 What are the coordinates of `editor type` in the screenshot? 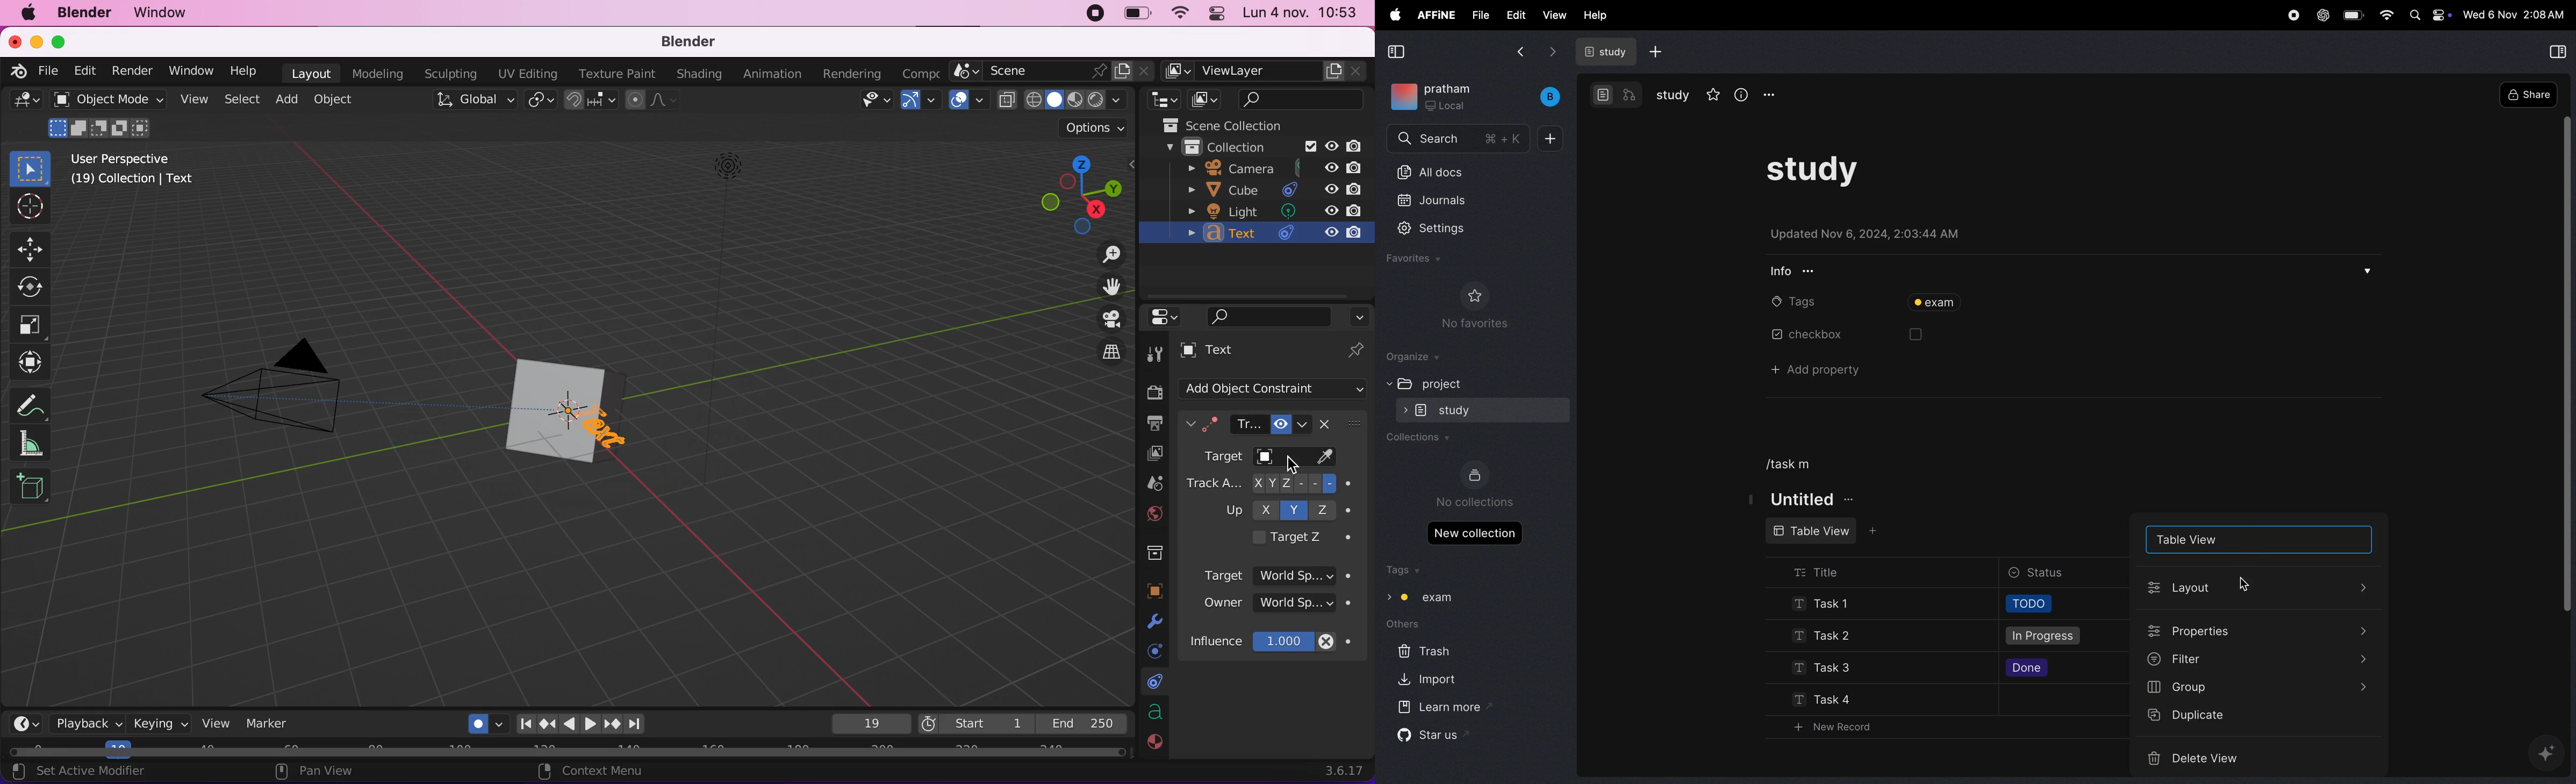 It's located at (28, 721).